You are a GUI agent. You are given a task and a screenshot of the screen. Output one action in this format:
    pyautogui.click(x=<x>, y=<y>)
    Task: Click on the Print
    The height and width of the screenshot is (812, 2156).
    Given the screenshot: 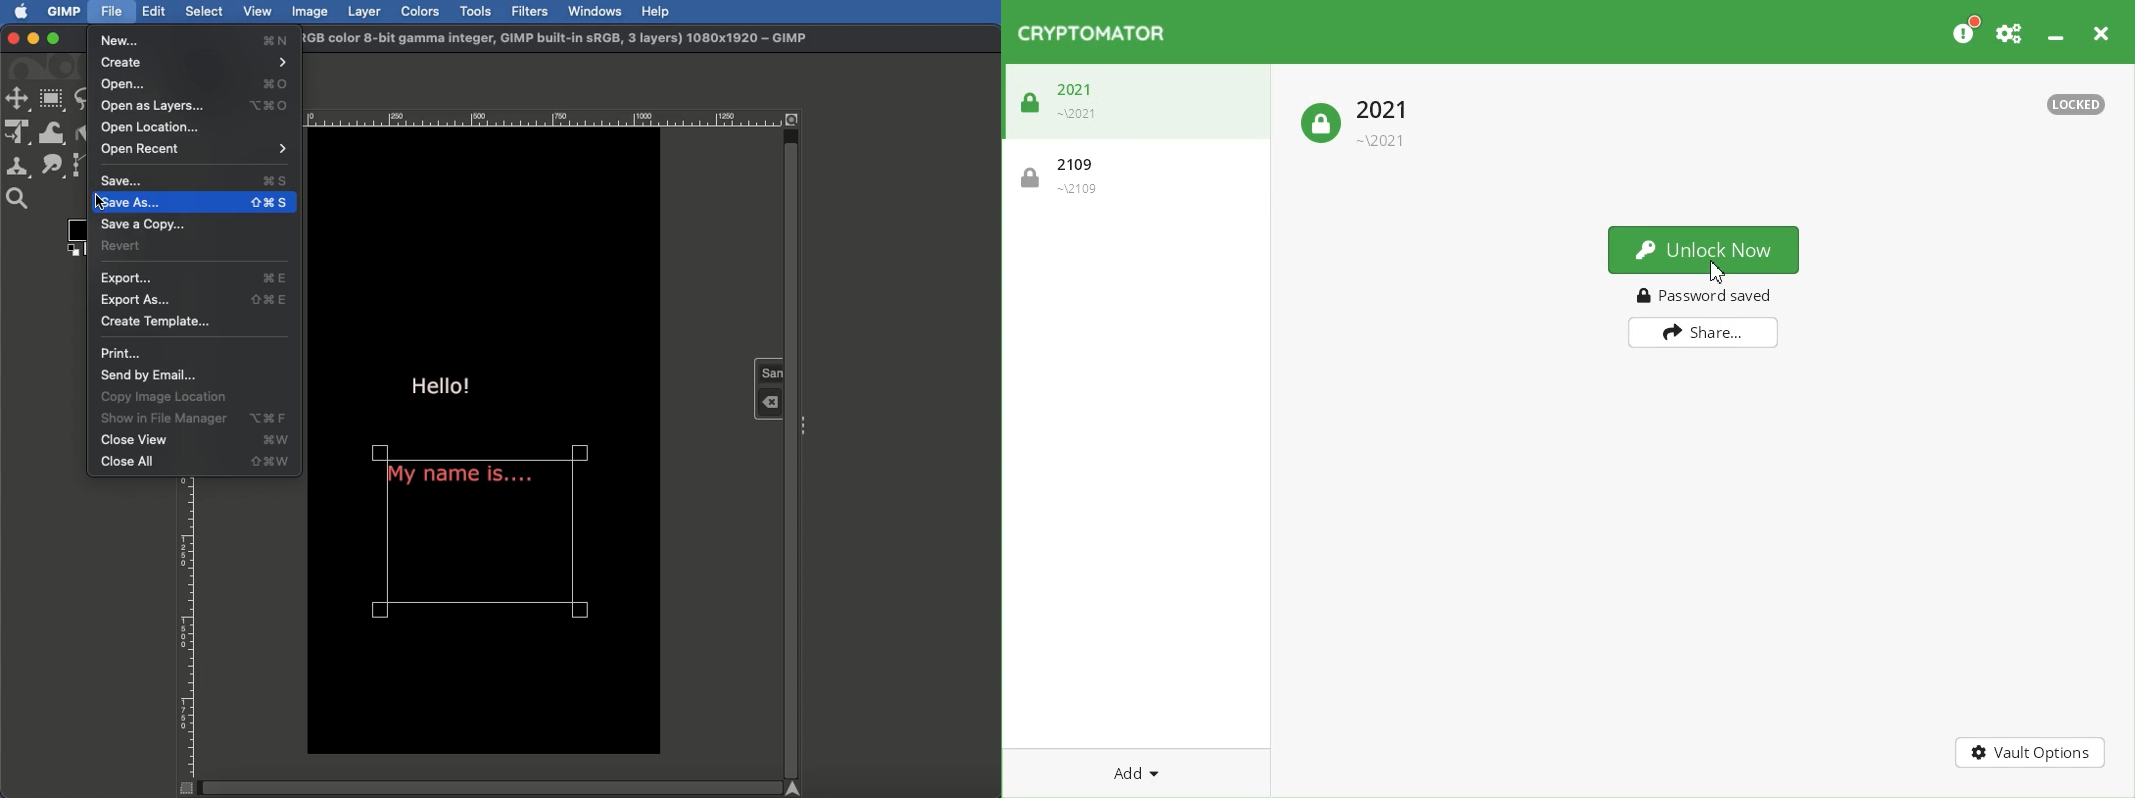 What is the action you would take?
    pyautogui.click(x=121, y=353)
    